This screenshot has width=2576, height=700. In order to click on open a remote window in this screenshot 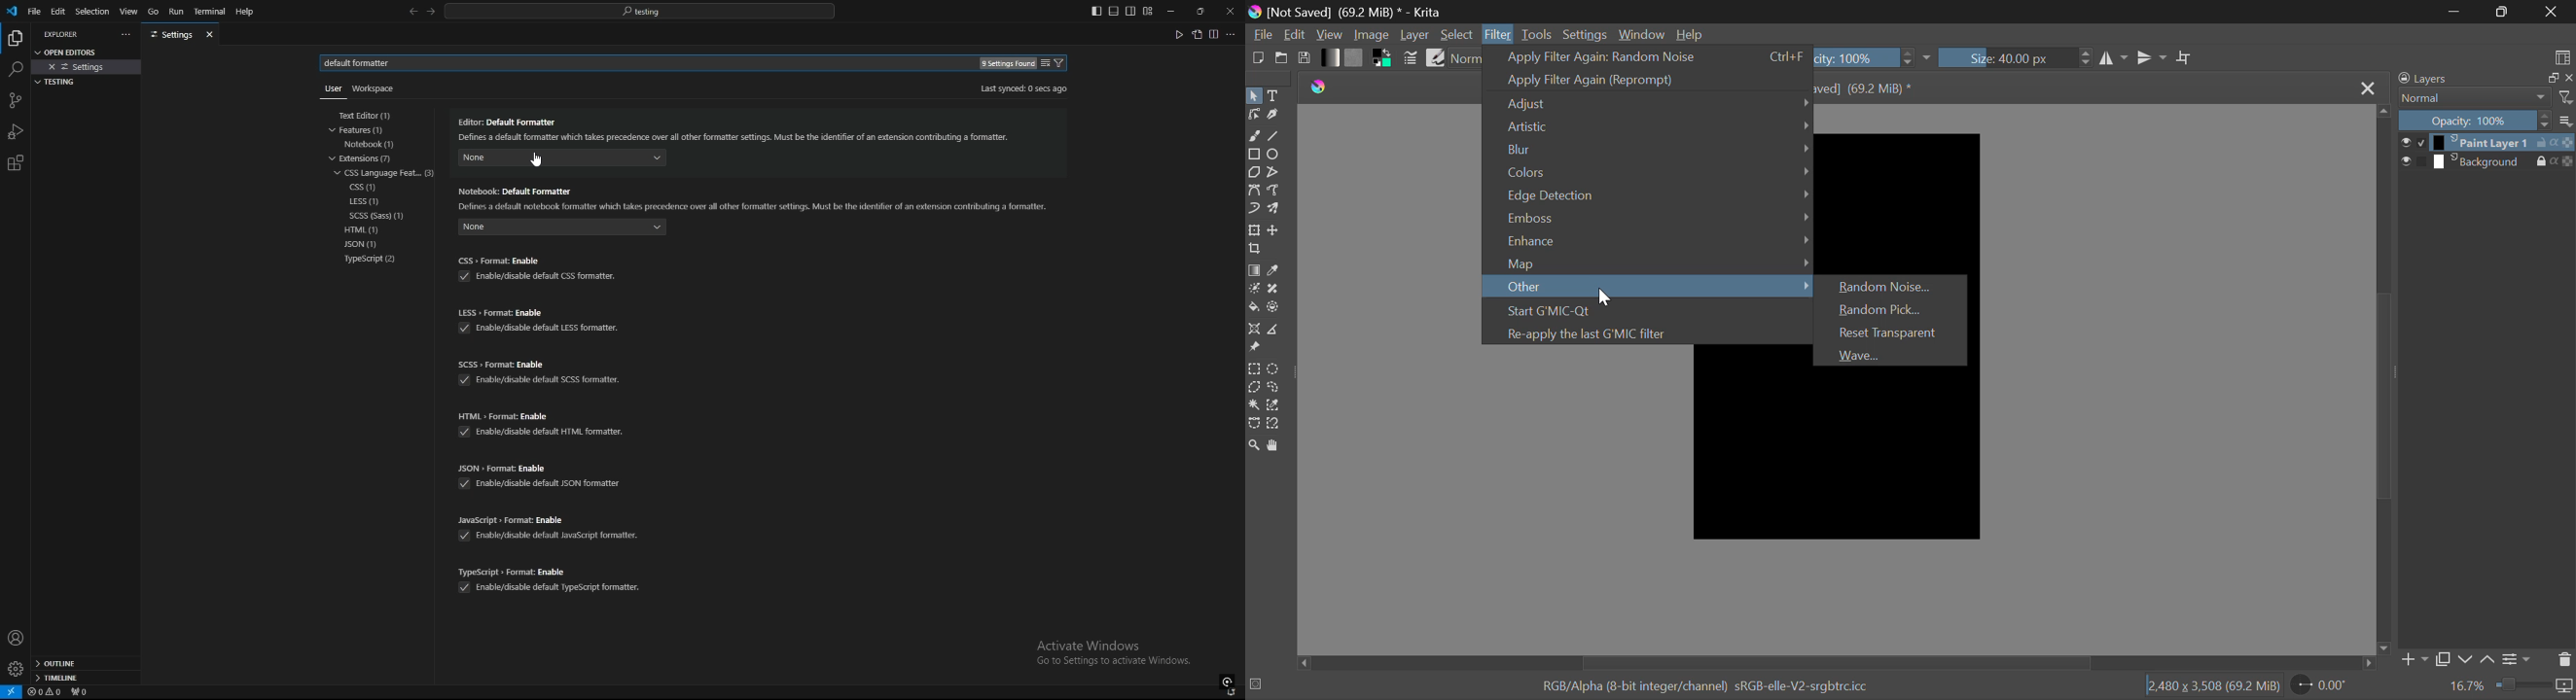, I will do `click(12, 692)`.